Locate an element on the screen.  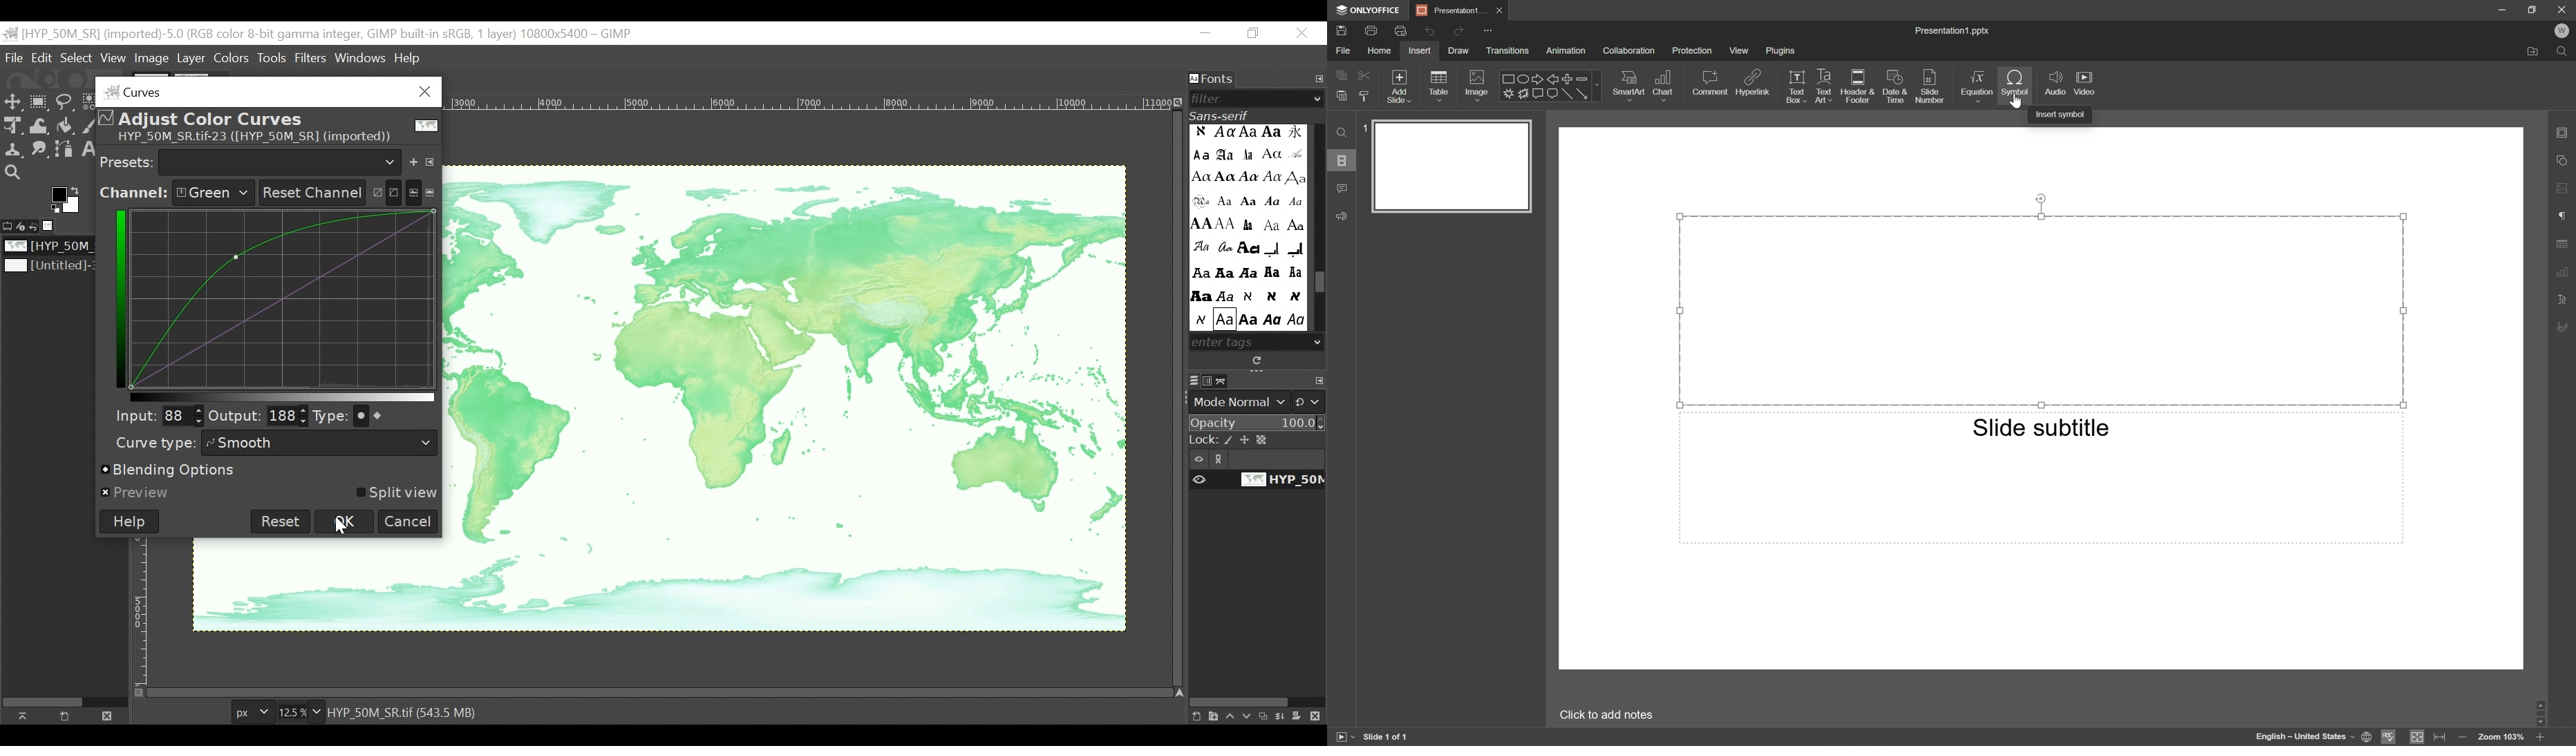
Layers is located at coordinates (1194, 381).